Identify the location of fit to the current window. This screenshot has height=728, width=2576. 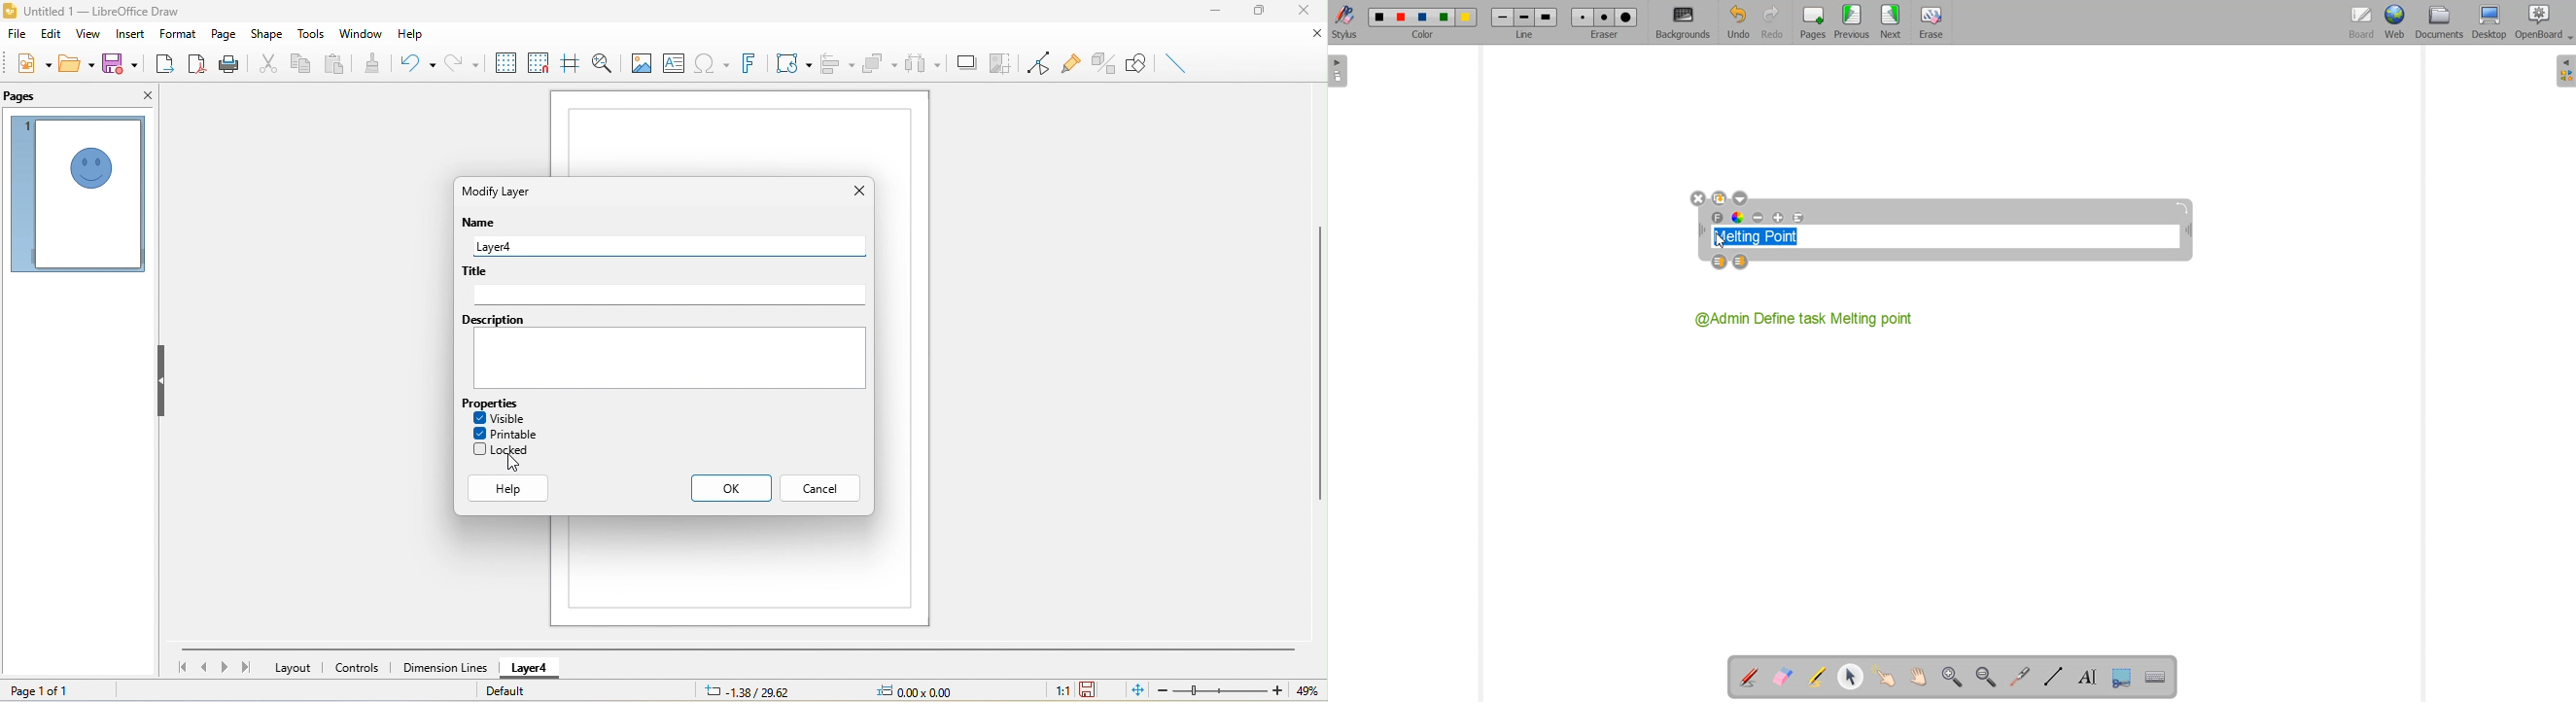
(1132, 690).